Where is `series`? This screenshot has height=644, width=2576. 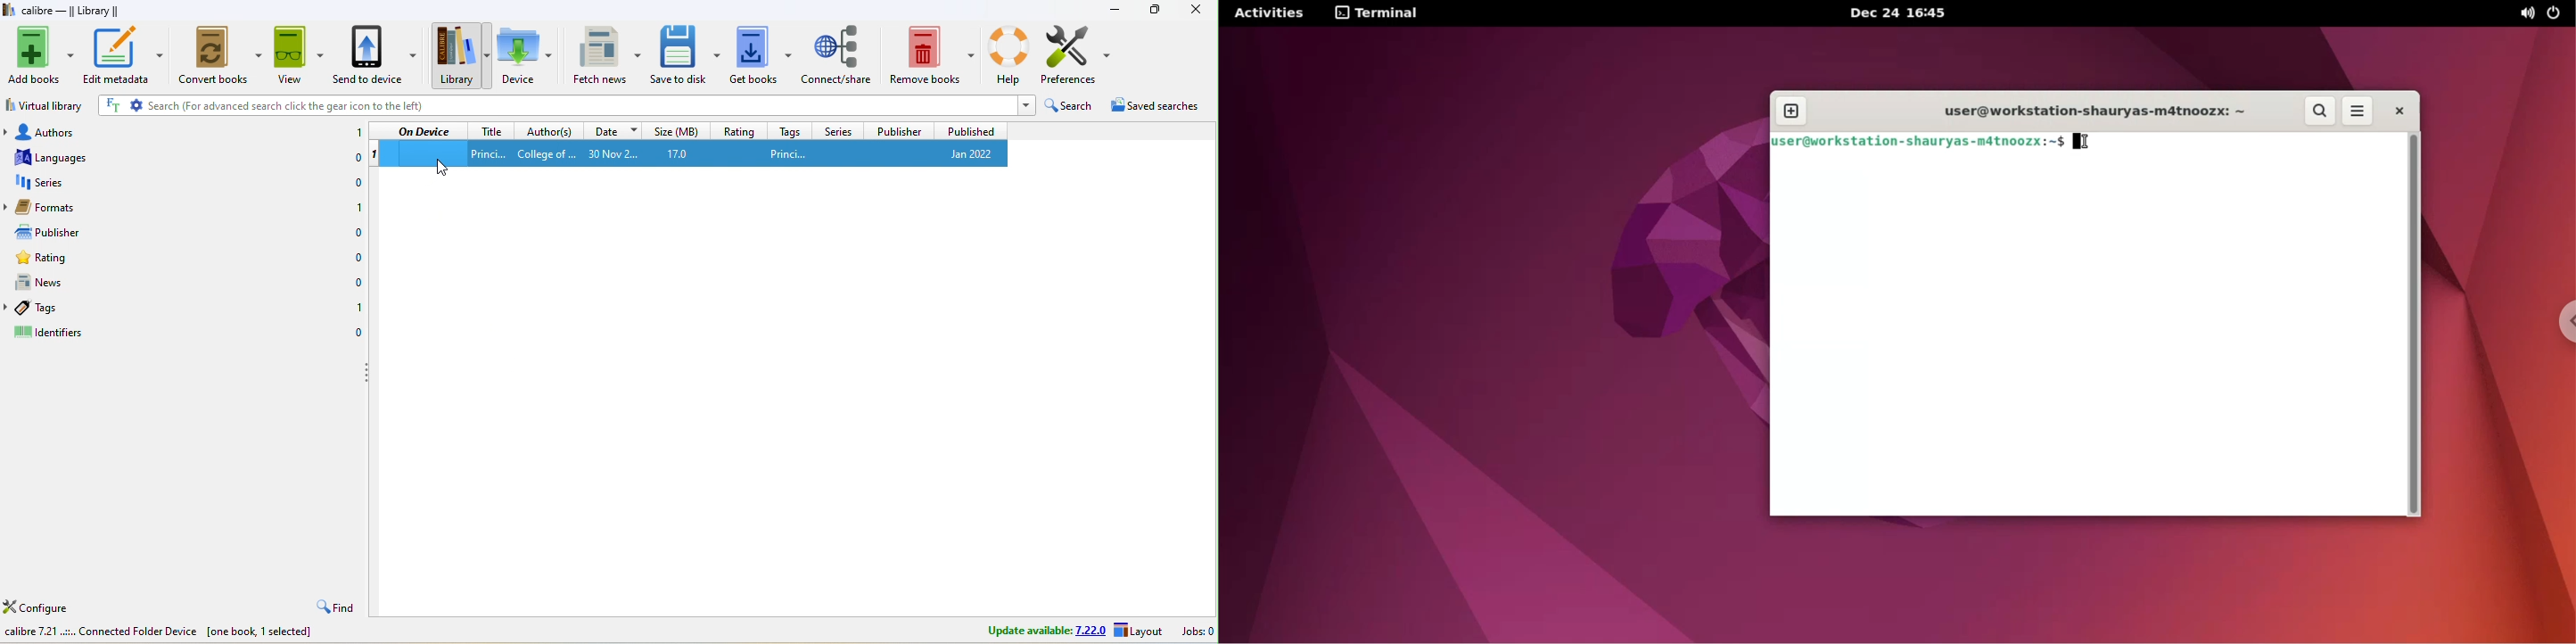 series is located at coordinates (836, 129).